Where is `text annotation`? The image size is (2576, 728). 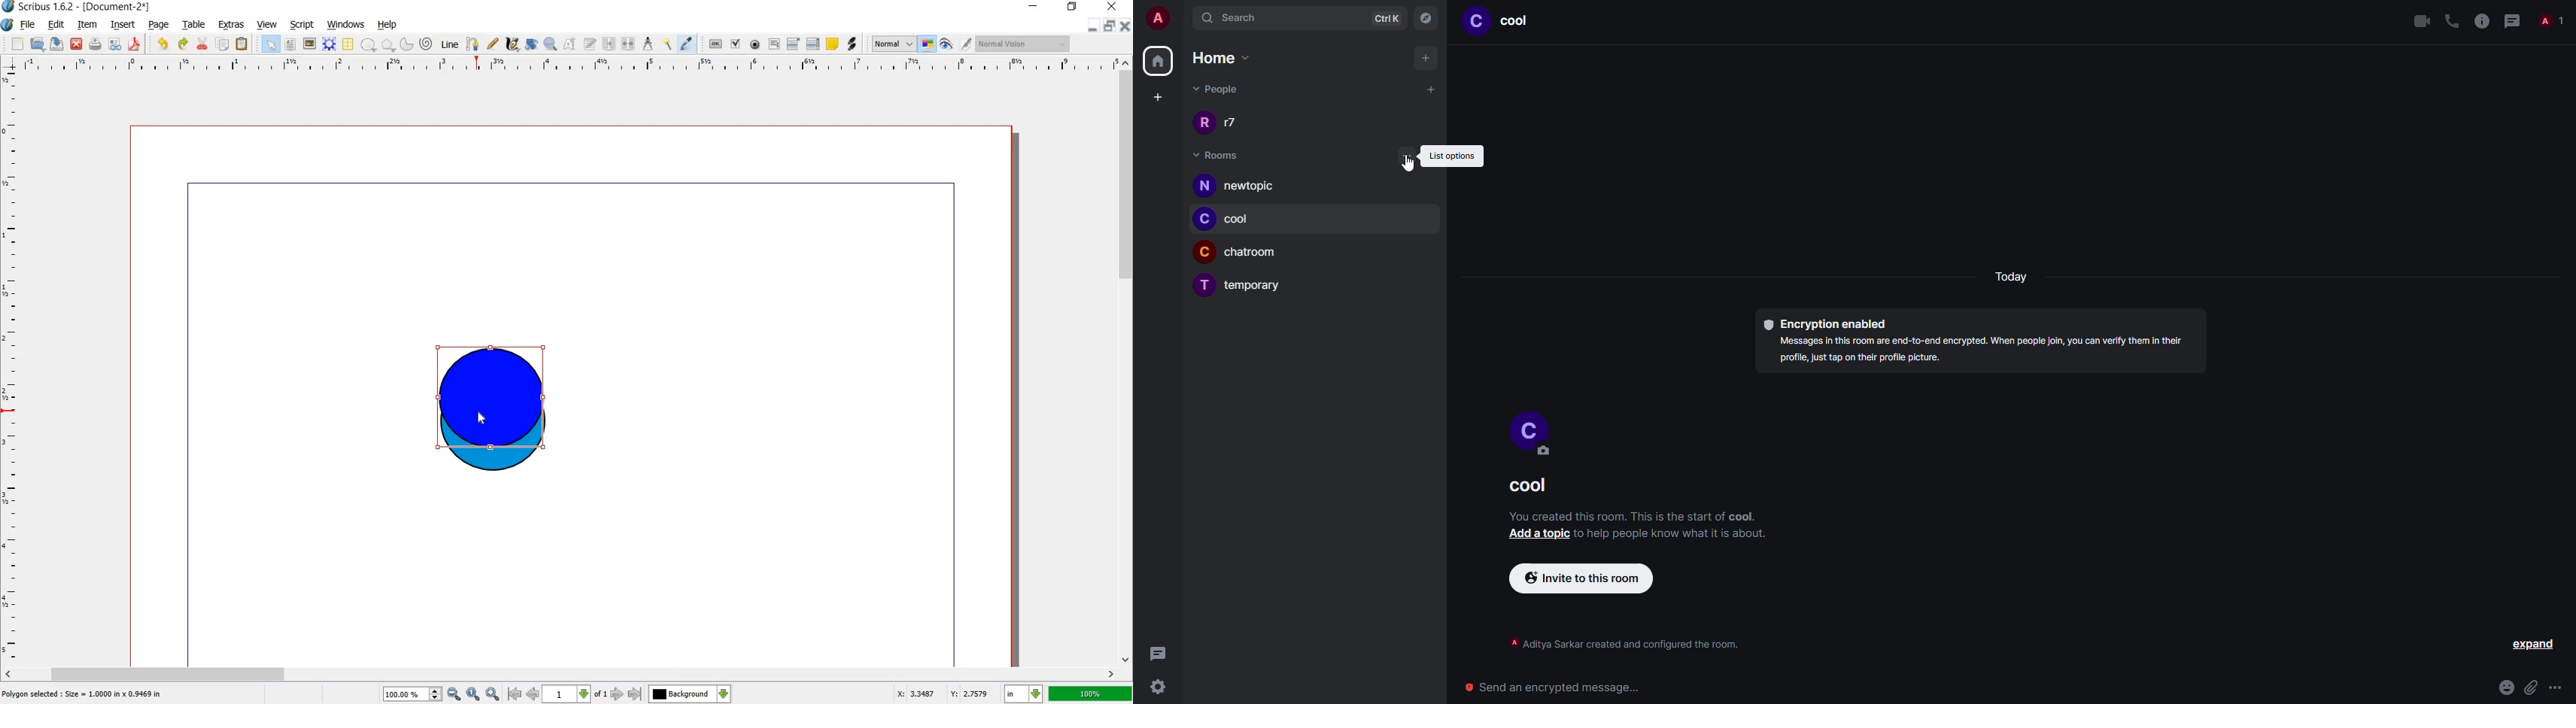 text annotation is located at coordinates (834, 45).